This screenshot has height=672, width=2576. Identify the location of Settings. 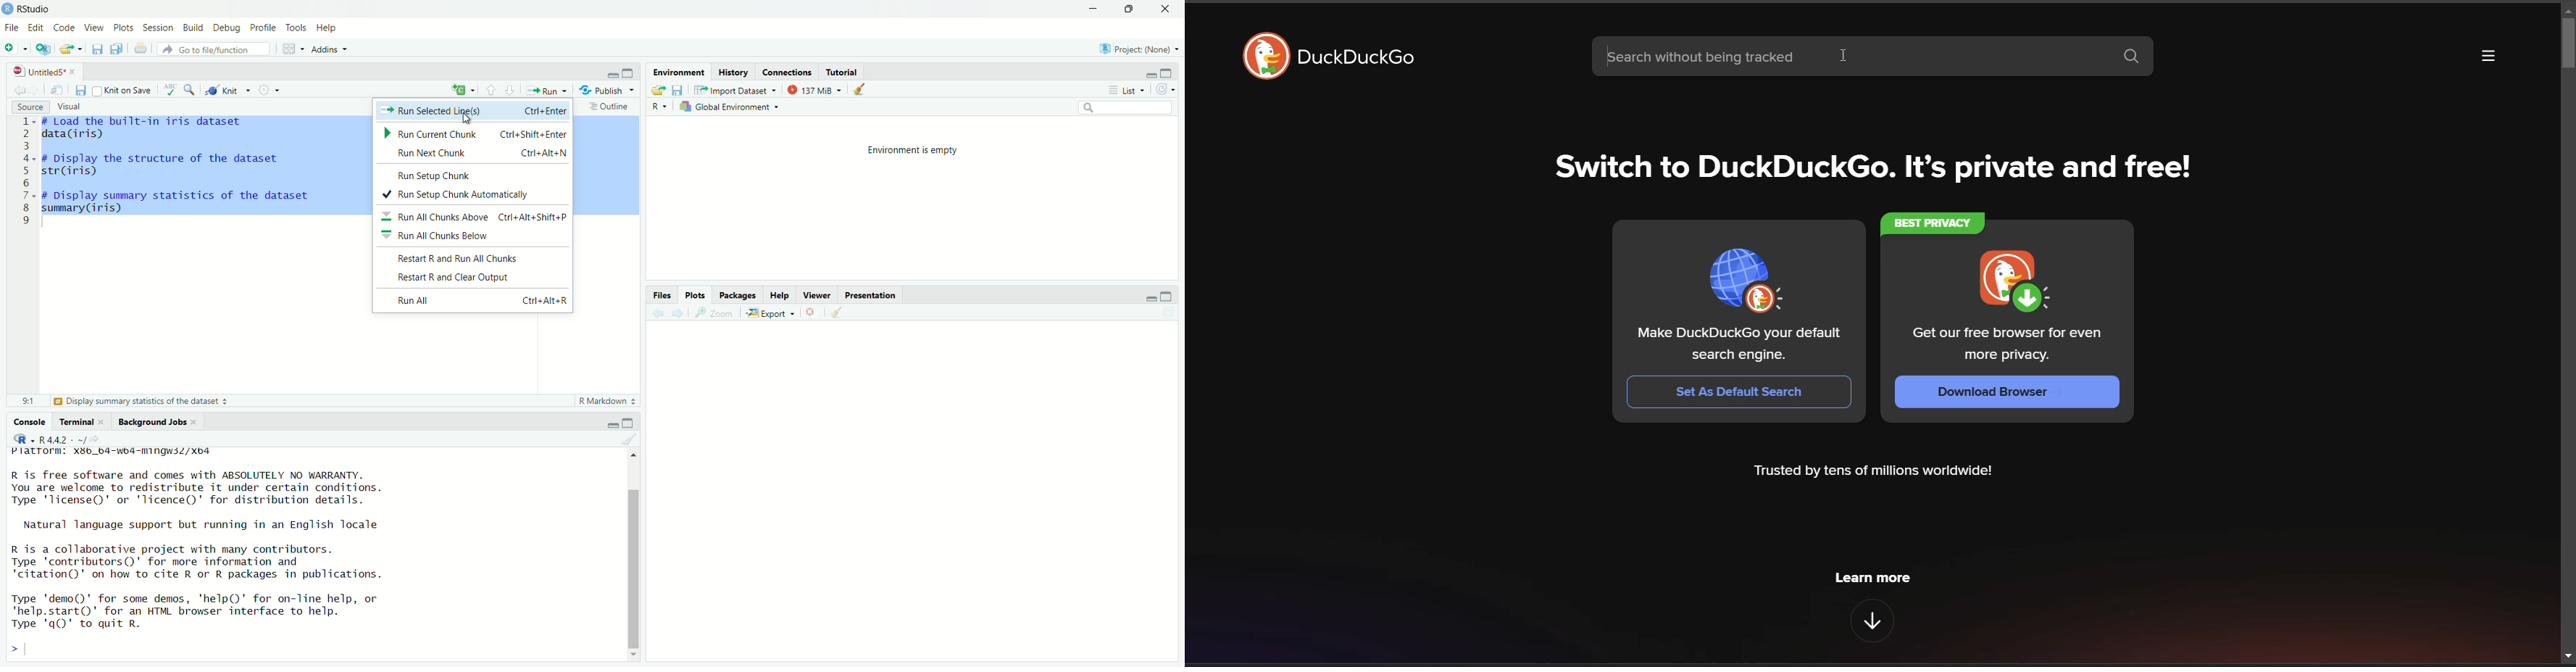
(273, 90).